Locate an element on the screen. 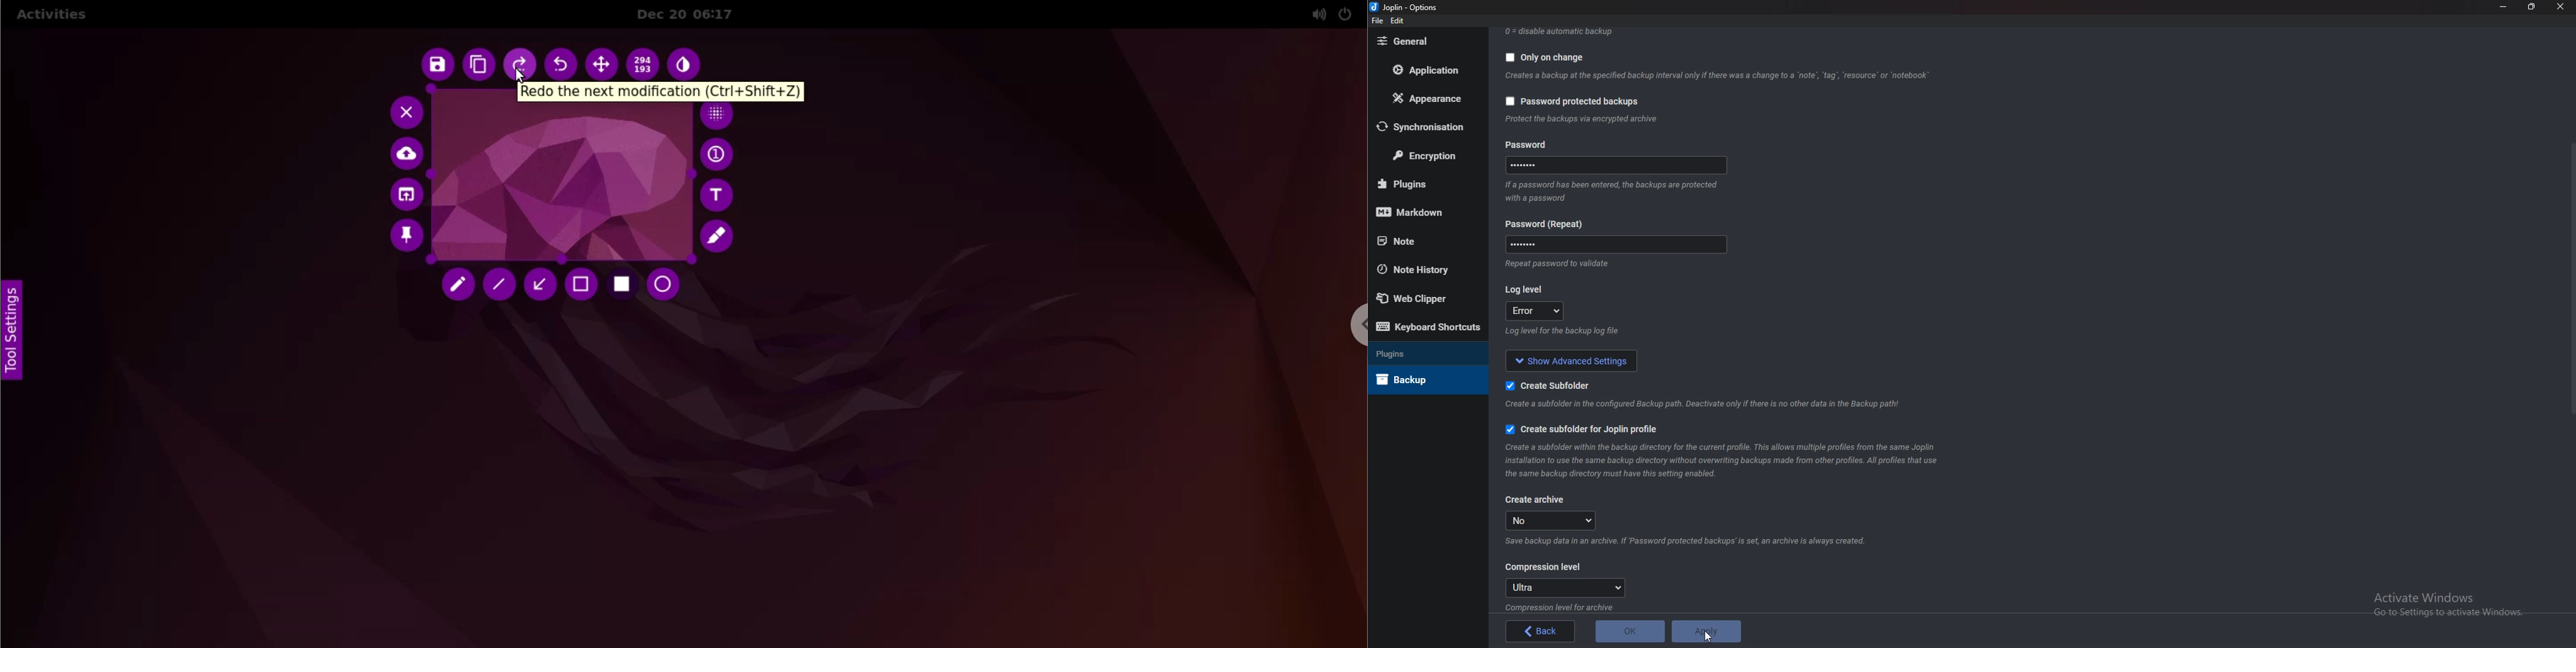 The height and width of the screenshot is (672, 2576). Create archive is located at coordinates (1539, 500).